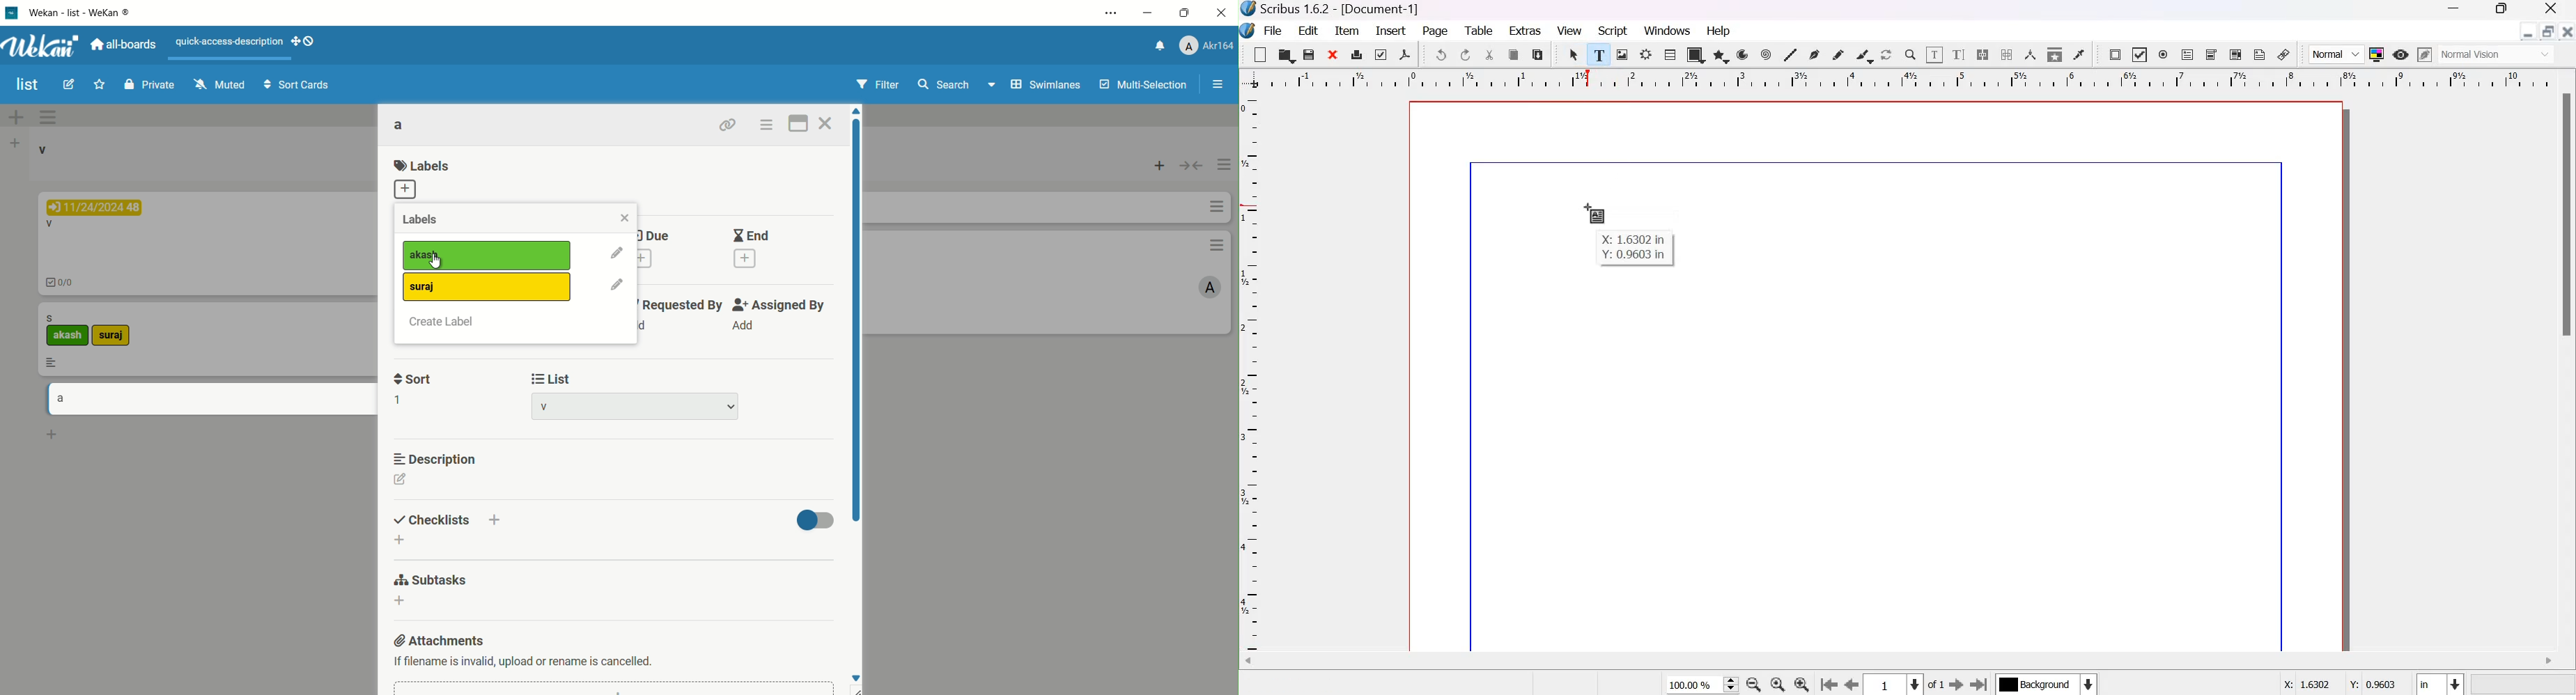  What do you see at coordinates (1838, 55) in the screenshot?
I see `Freehand line` at bounding box center [1838, 55].